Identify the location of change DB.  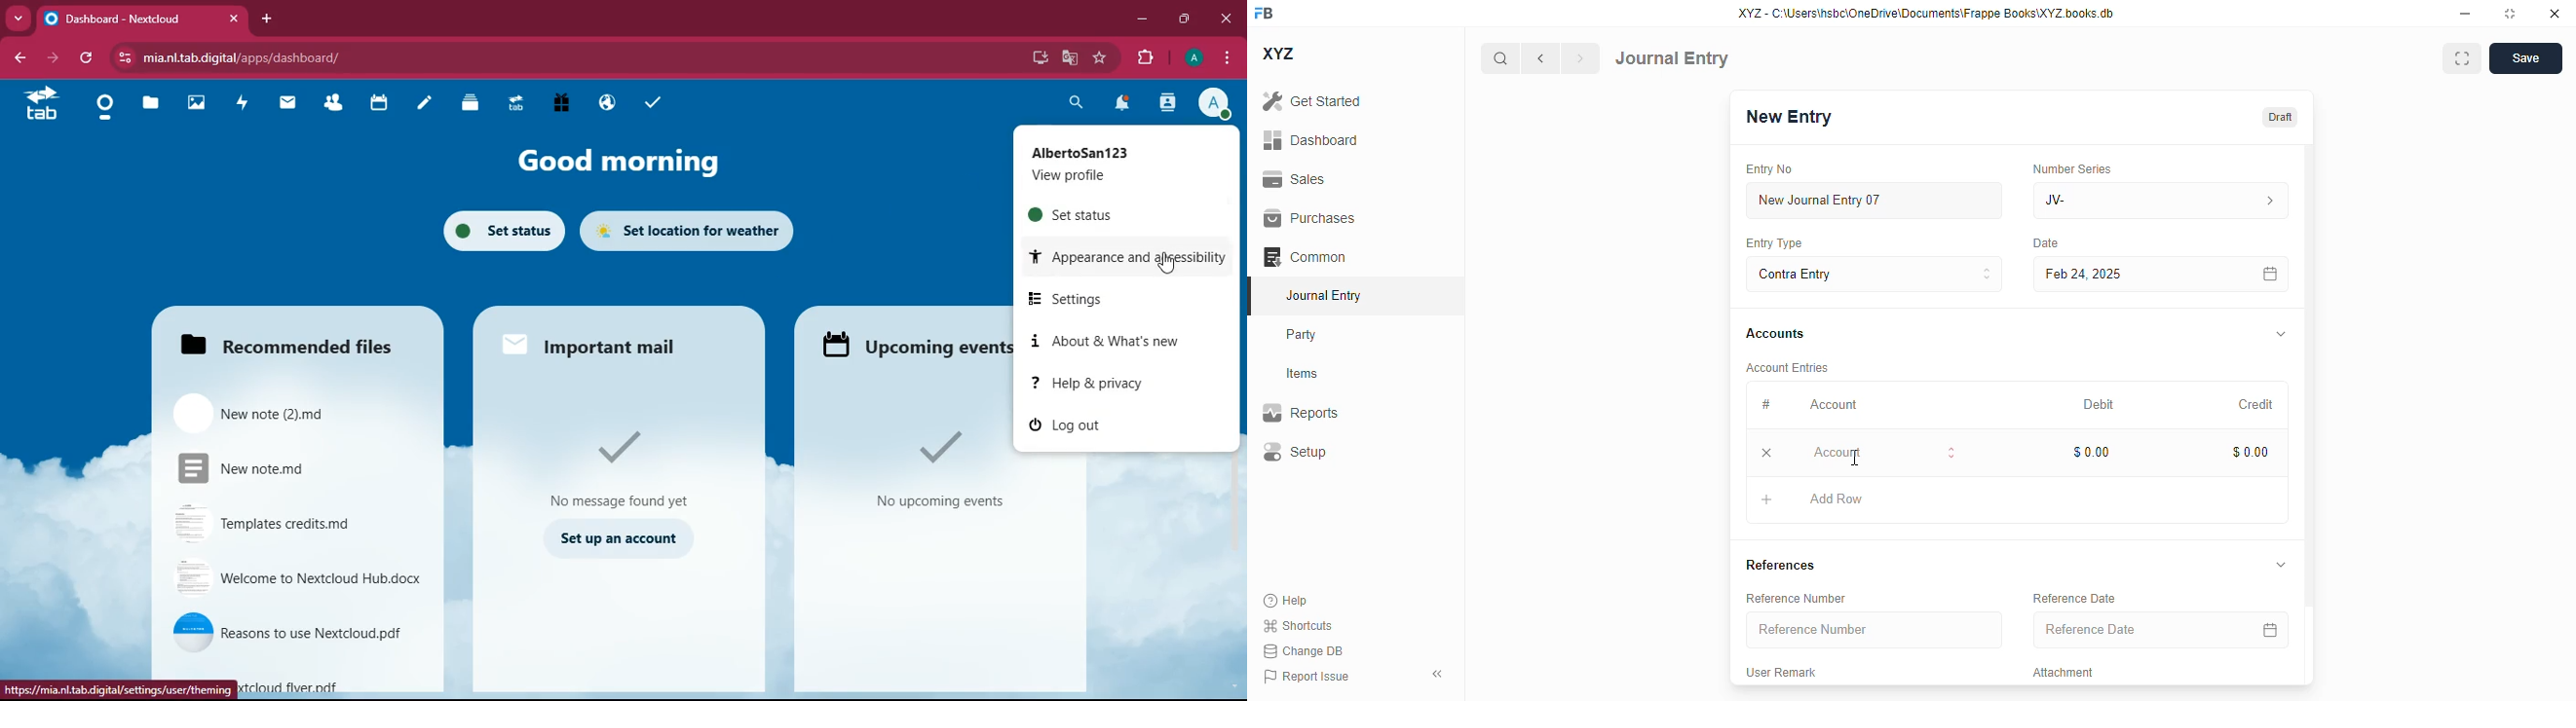
(1303, 650).